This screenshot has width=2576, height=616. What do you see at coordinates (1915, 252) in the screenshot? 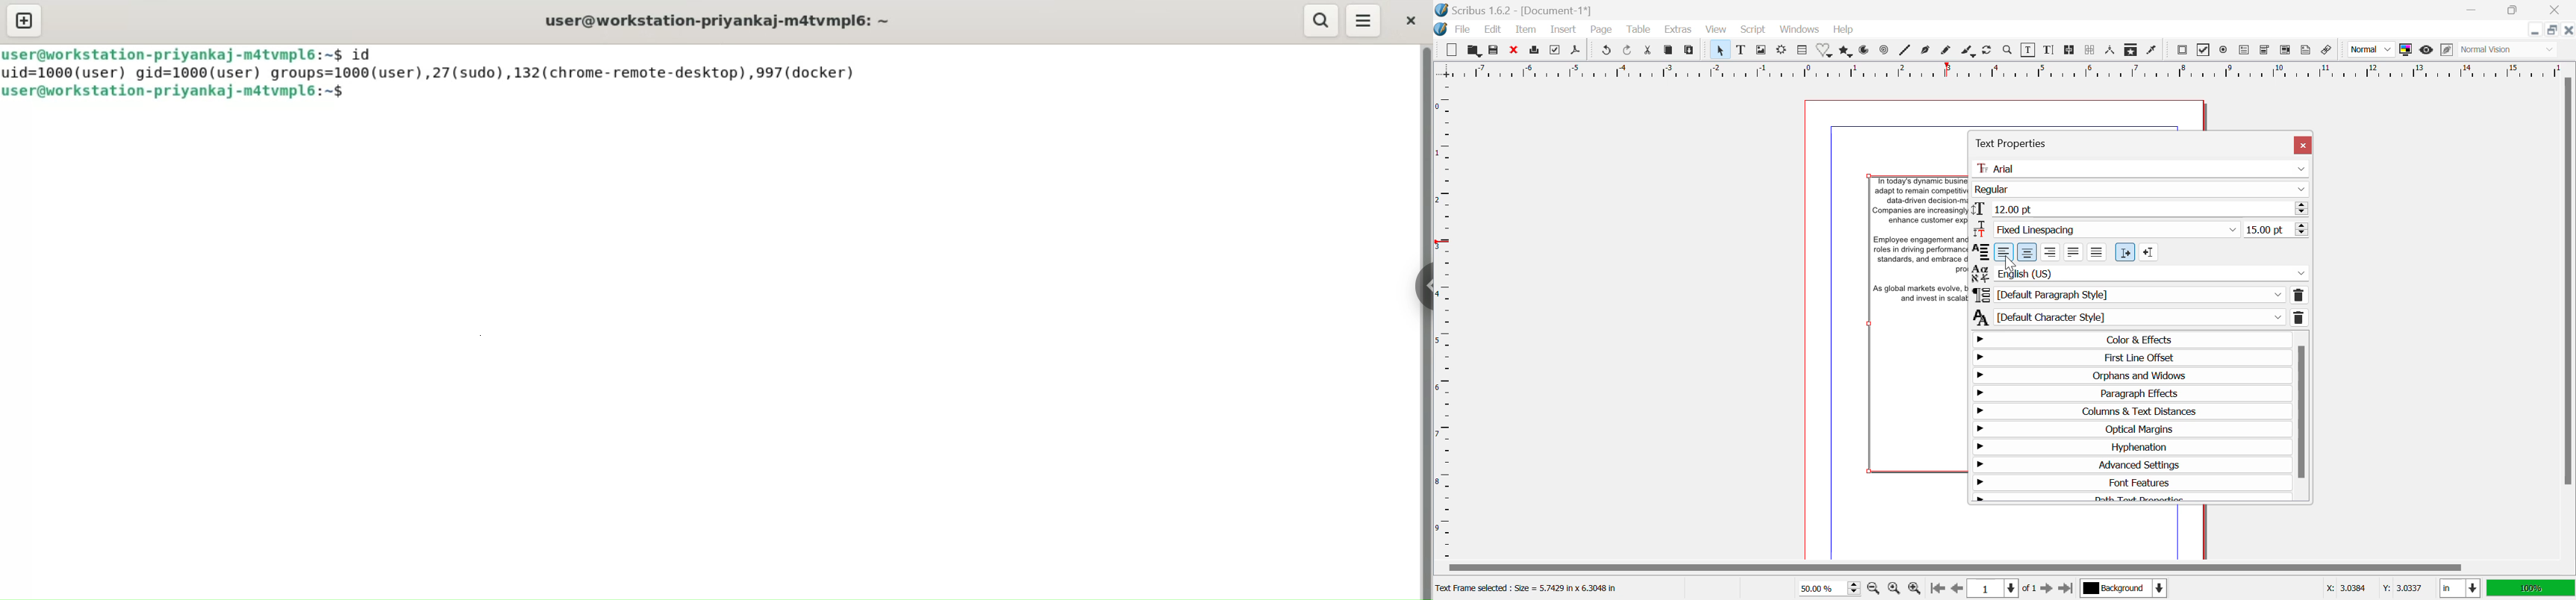
I see `Background Text Frame Altered` at bounding box center [1915, 252].